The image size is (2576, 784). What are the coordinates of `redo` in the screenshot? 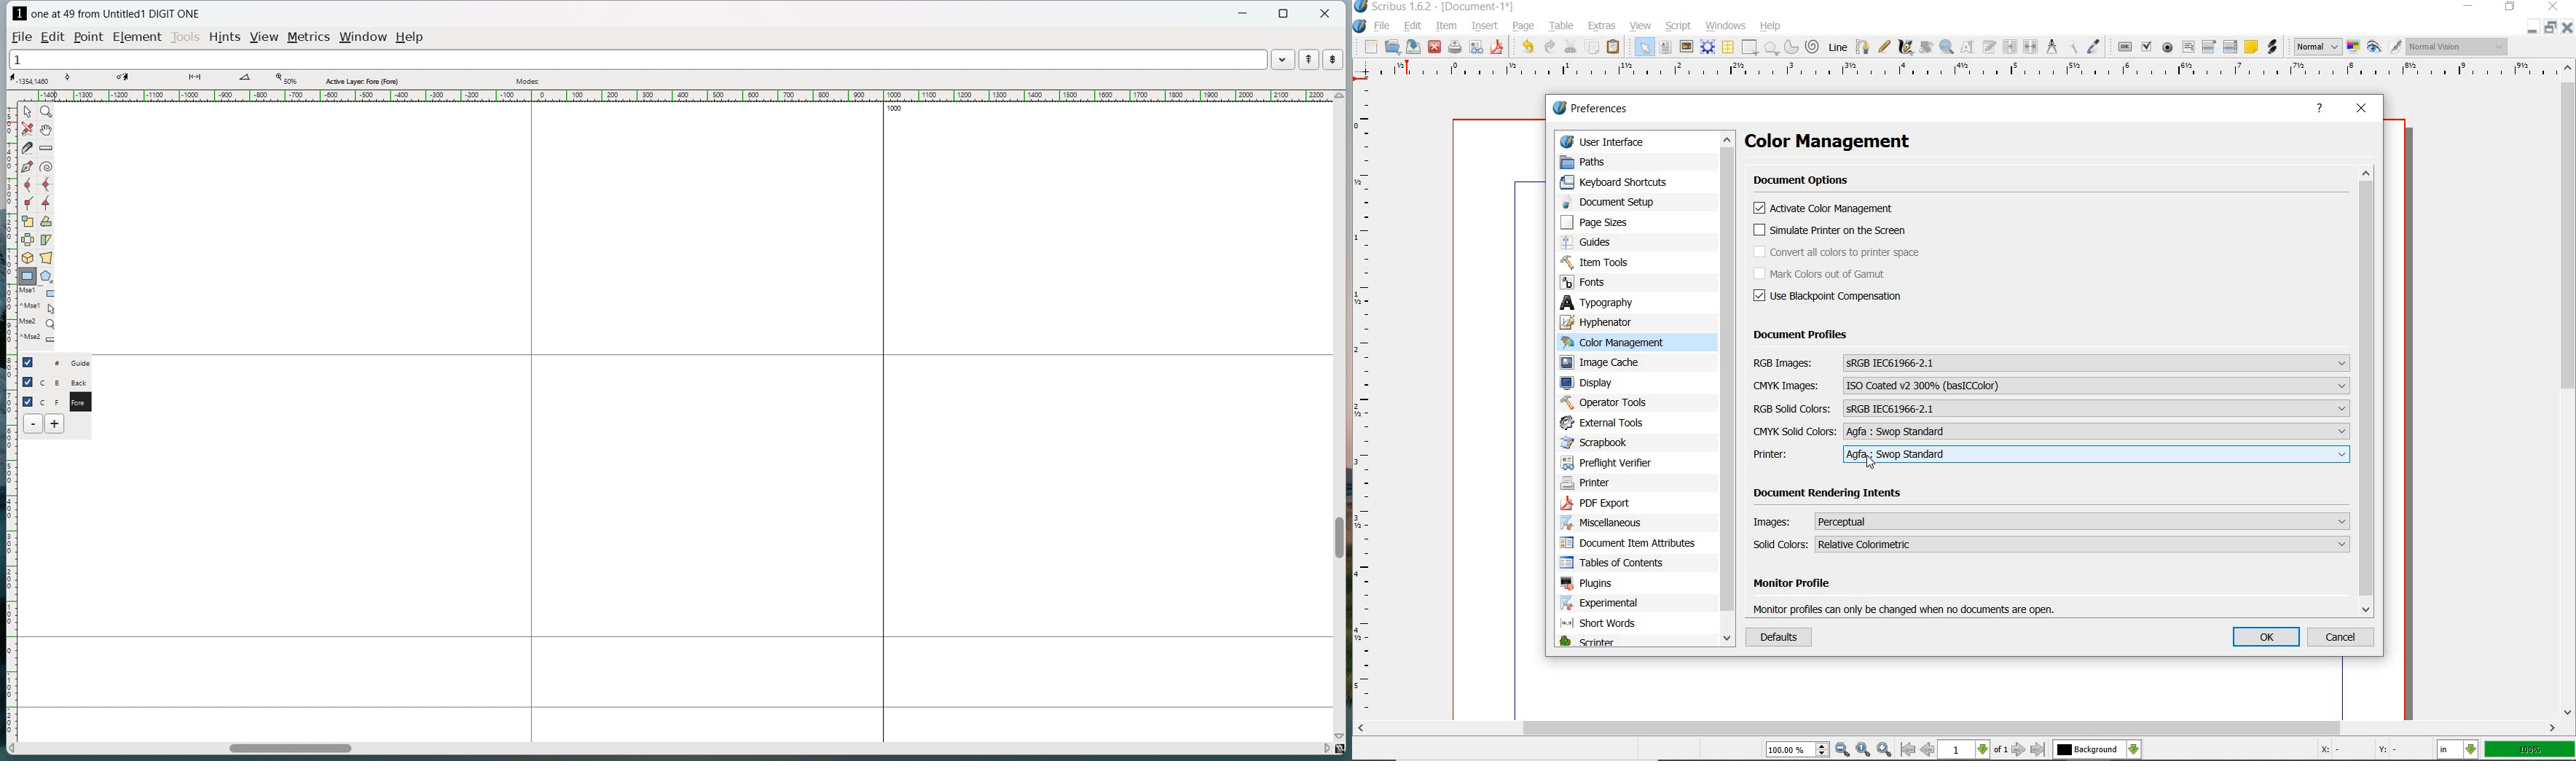 It's located at (1551, 47).